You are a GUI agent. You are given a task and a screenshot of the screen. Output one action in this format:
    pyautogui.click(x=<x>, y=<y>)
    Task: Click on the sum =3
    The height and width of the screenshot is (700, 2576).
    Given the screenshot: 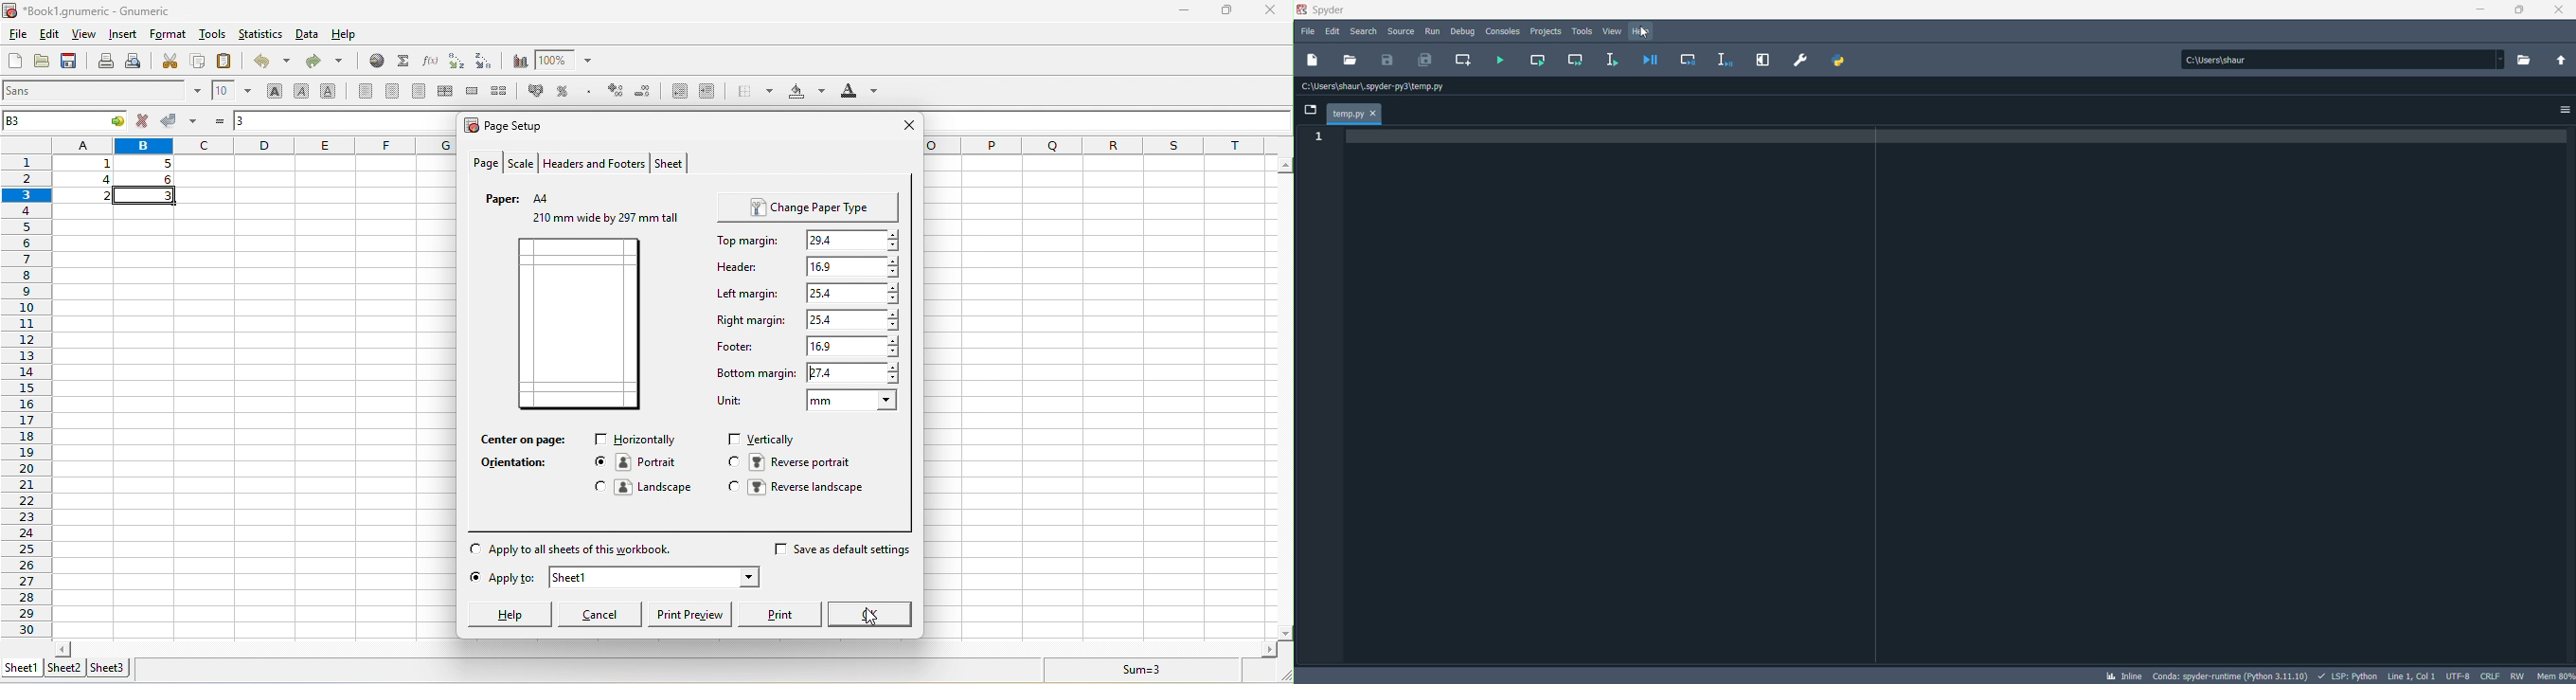 What is the action you would take?
    pyautogui.click(x=1130, y=670)
    